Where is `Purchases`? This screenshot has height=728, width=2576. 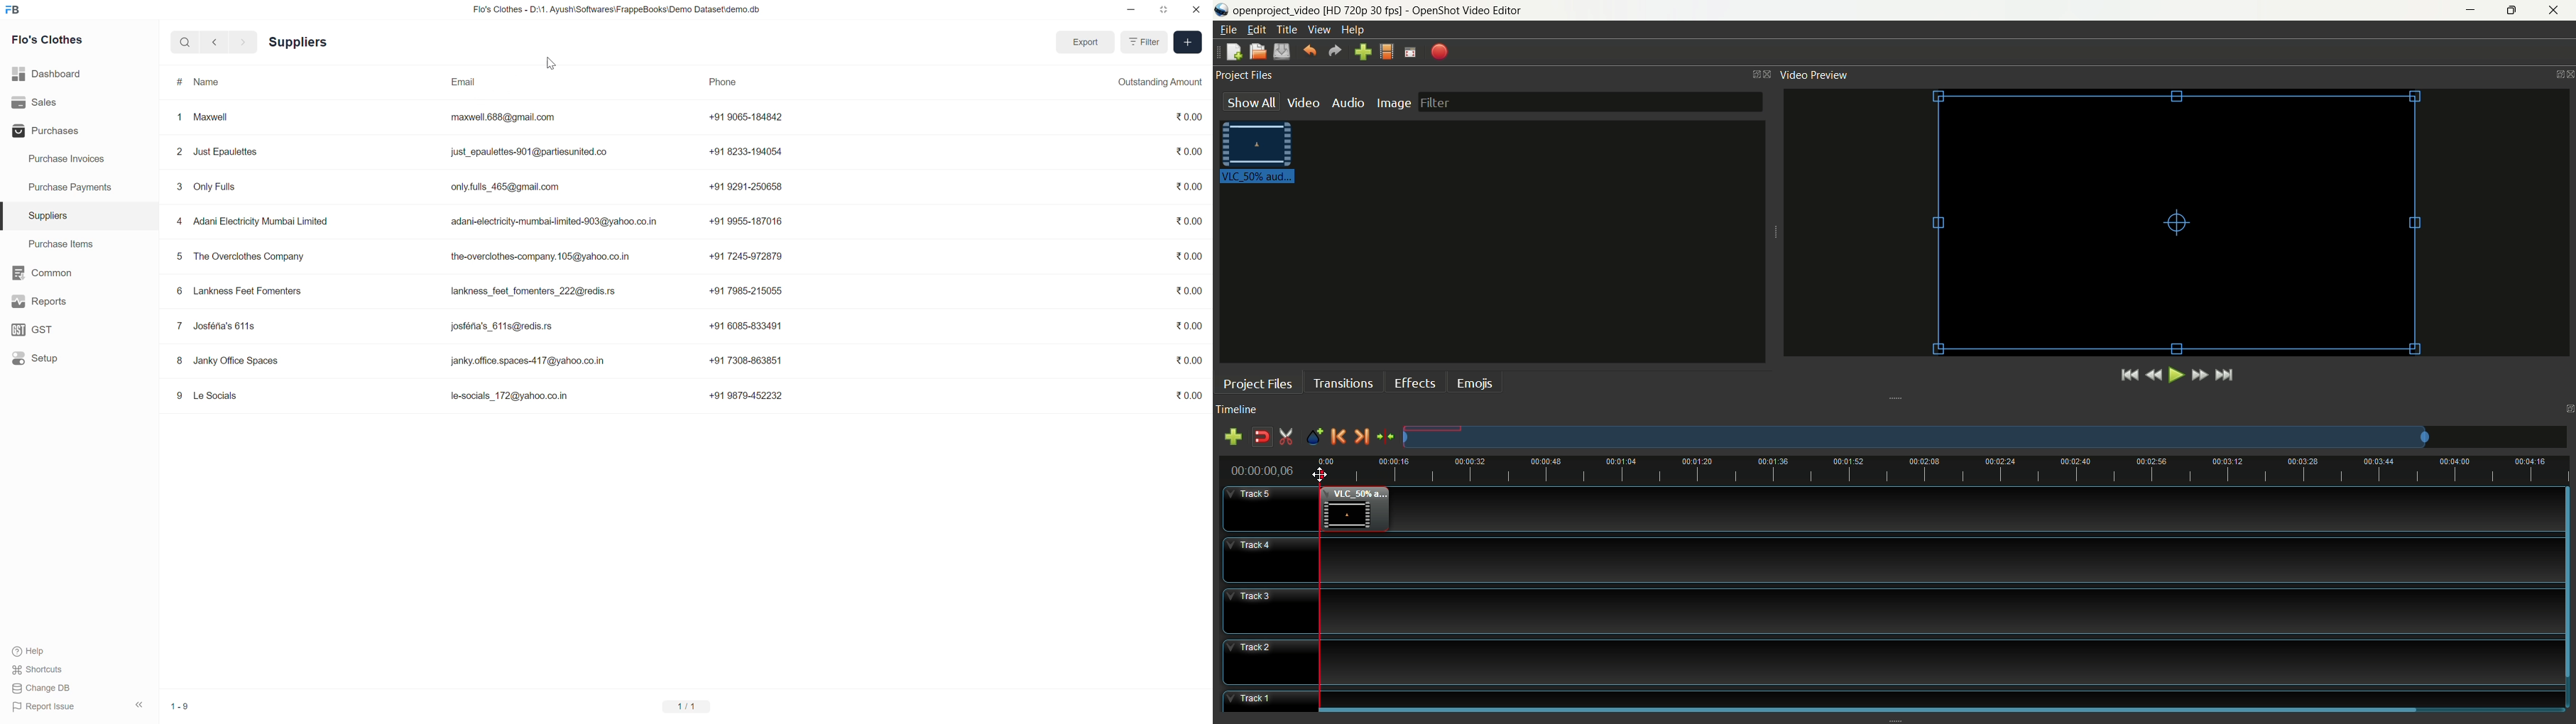 Purchases is located at coordinates (46, 130).